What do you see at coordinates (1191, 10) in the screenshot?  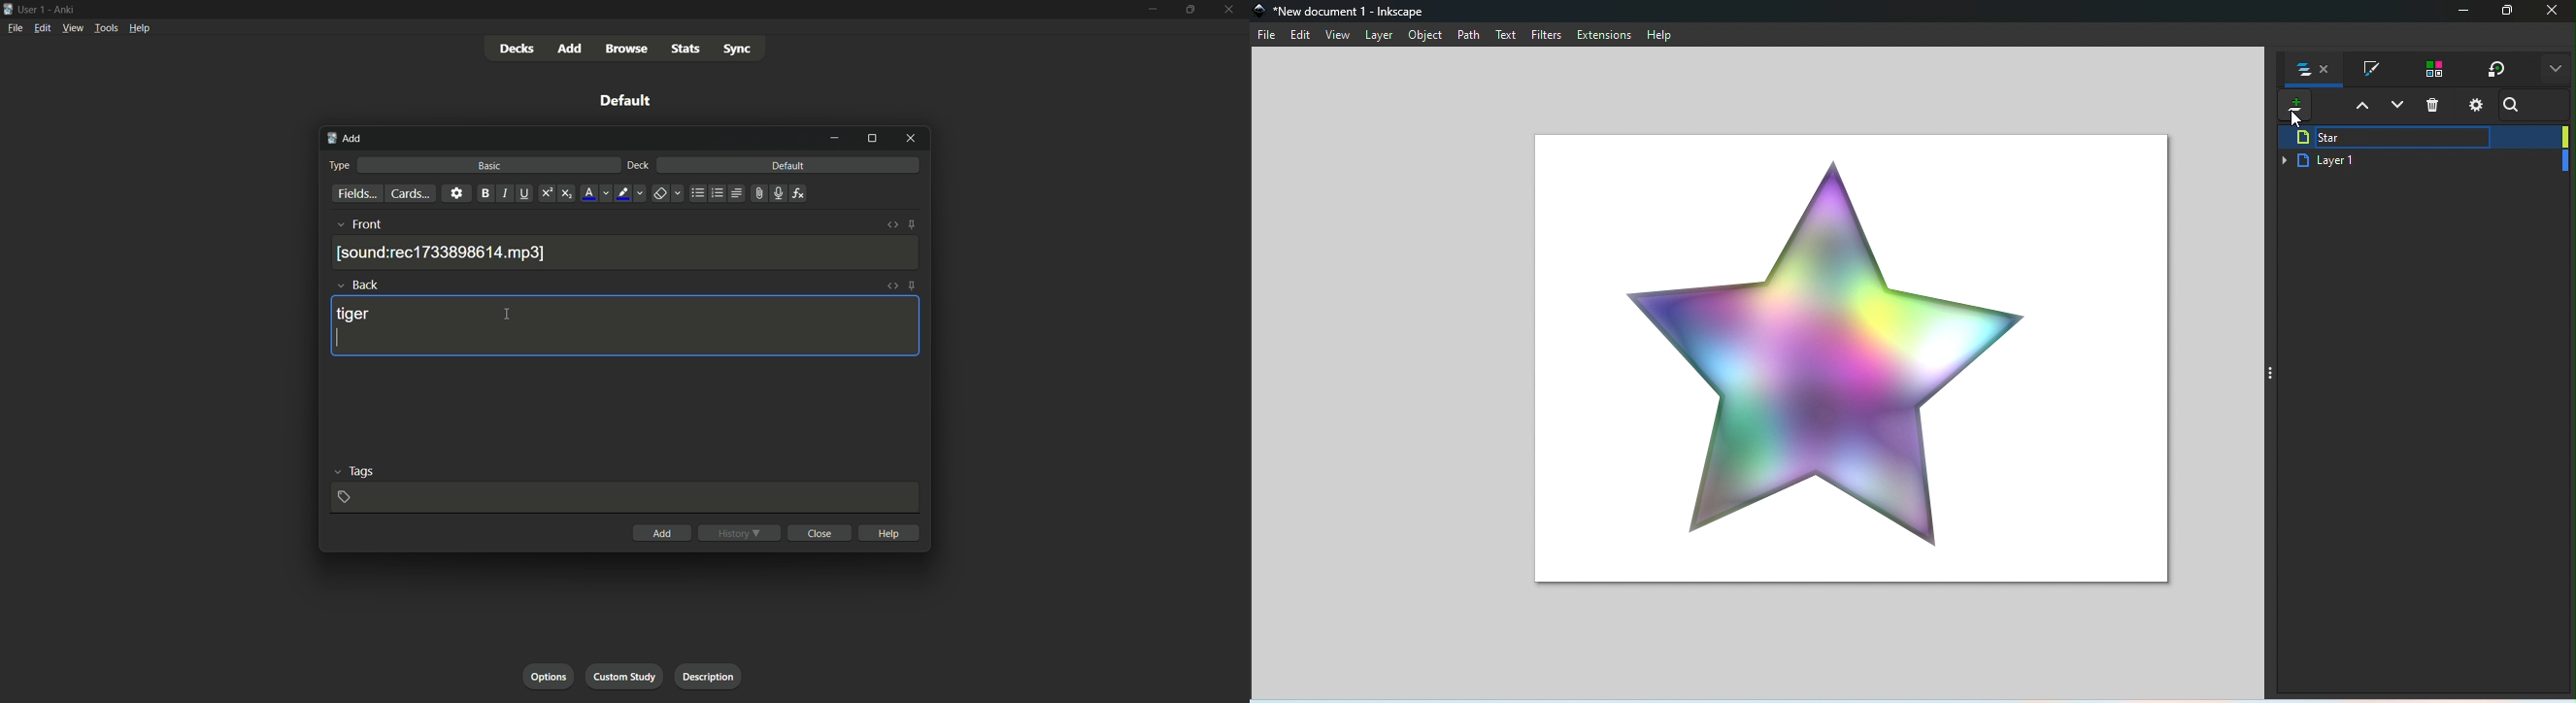 I see `maximize` at bounding box center [1191, 10].